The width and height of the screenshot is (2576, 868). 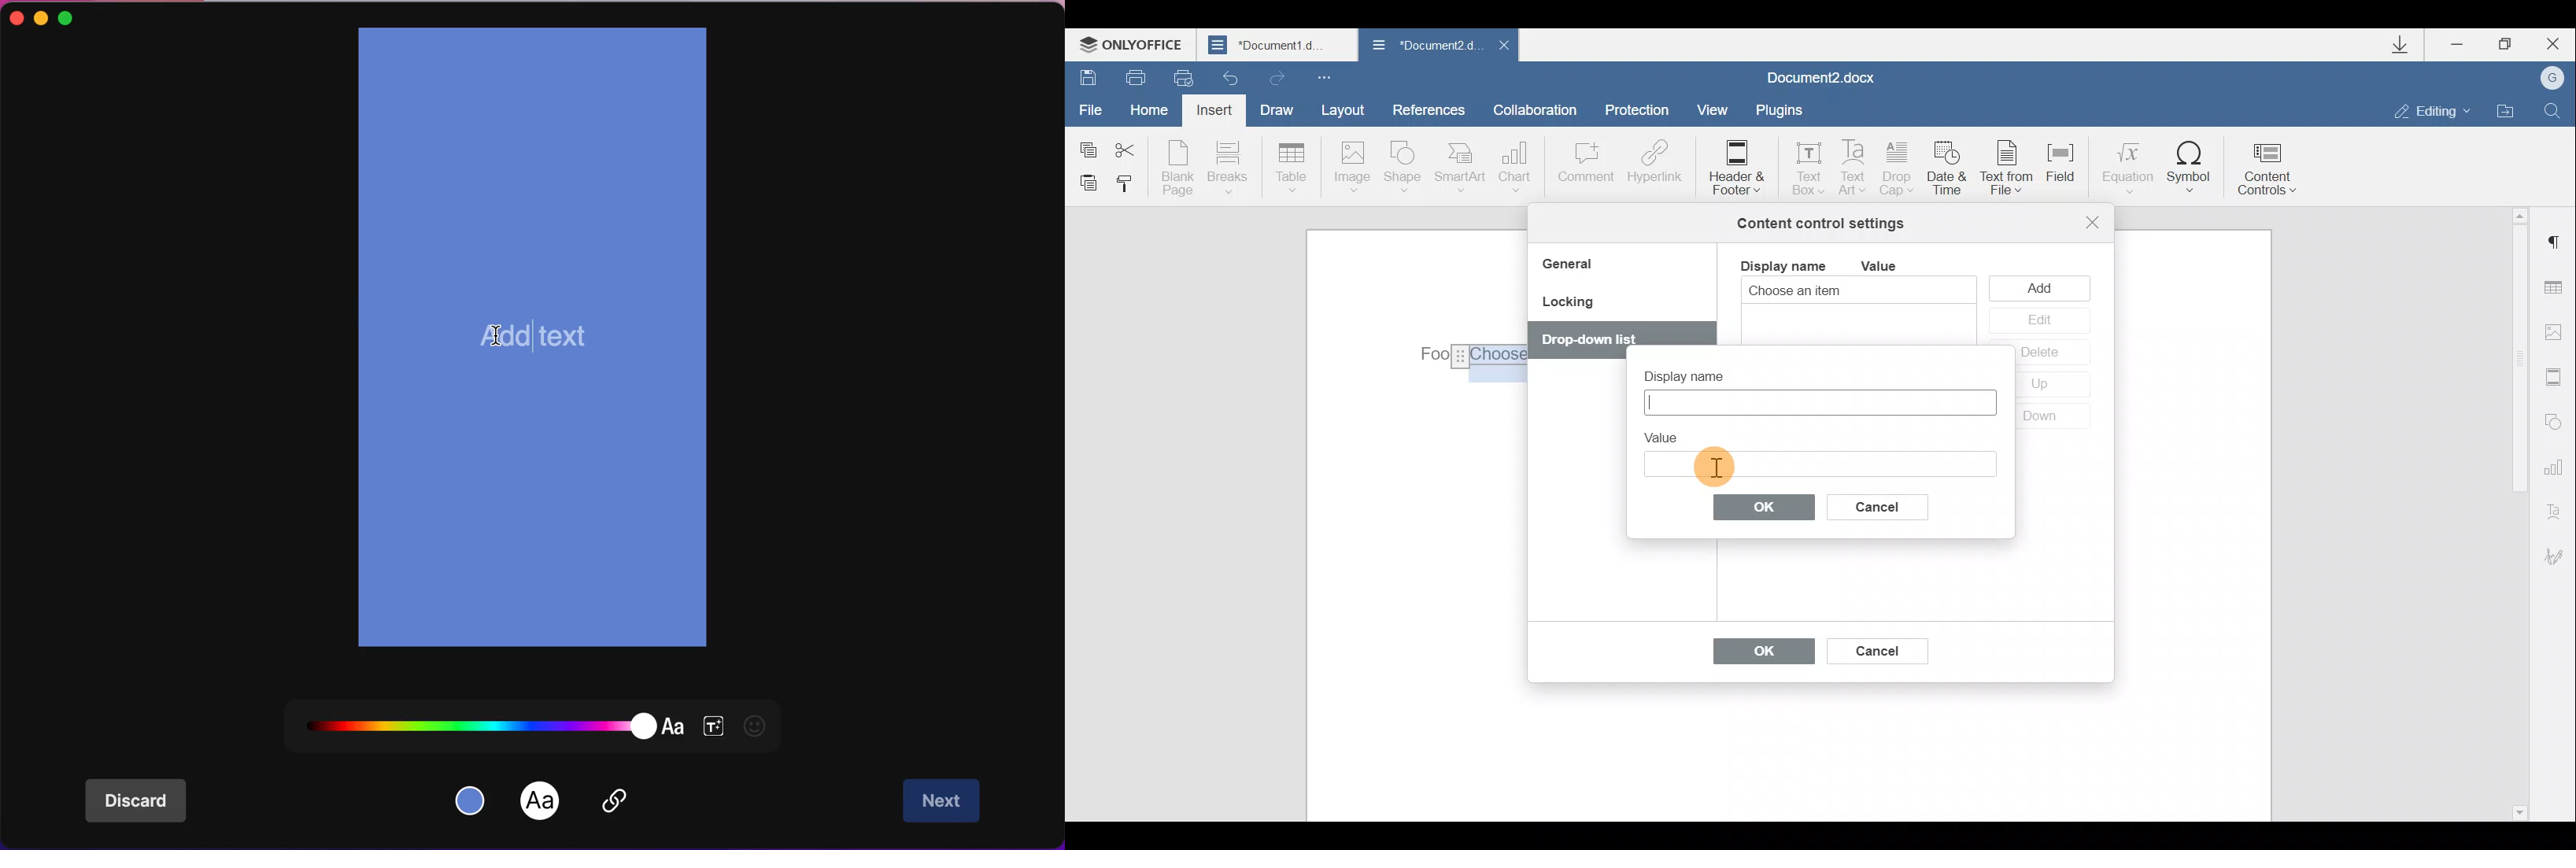 I want to click on Paragraph settings, so click(x=2556, y=242).